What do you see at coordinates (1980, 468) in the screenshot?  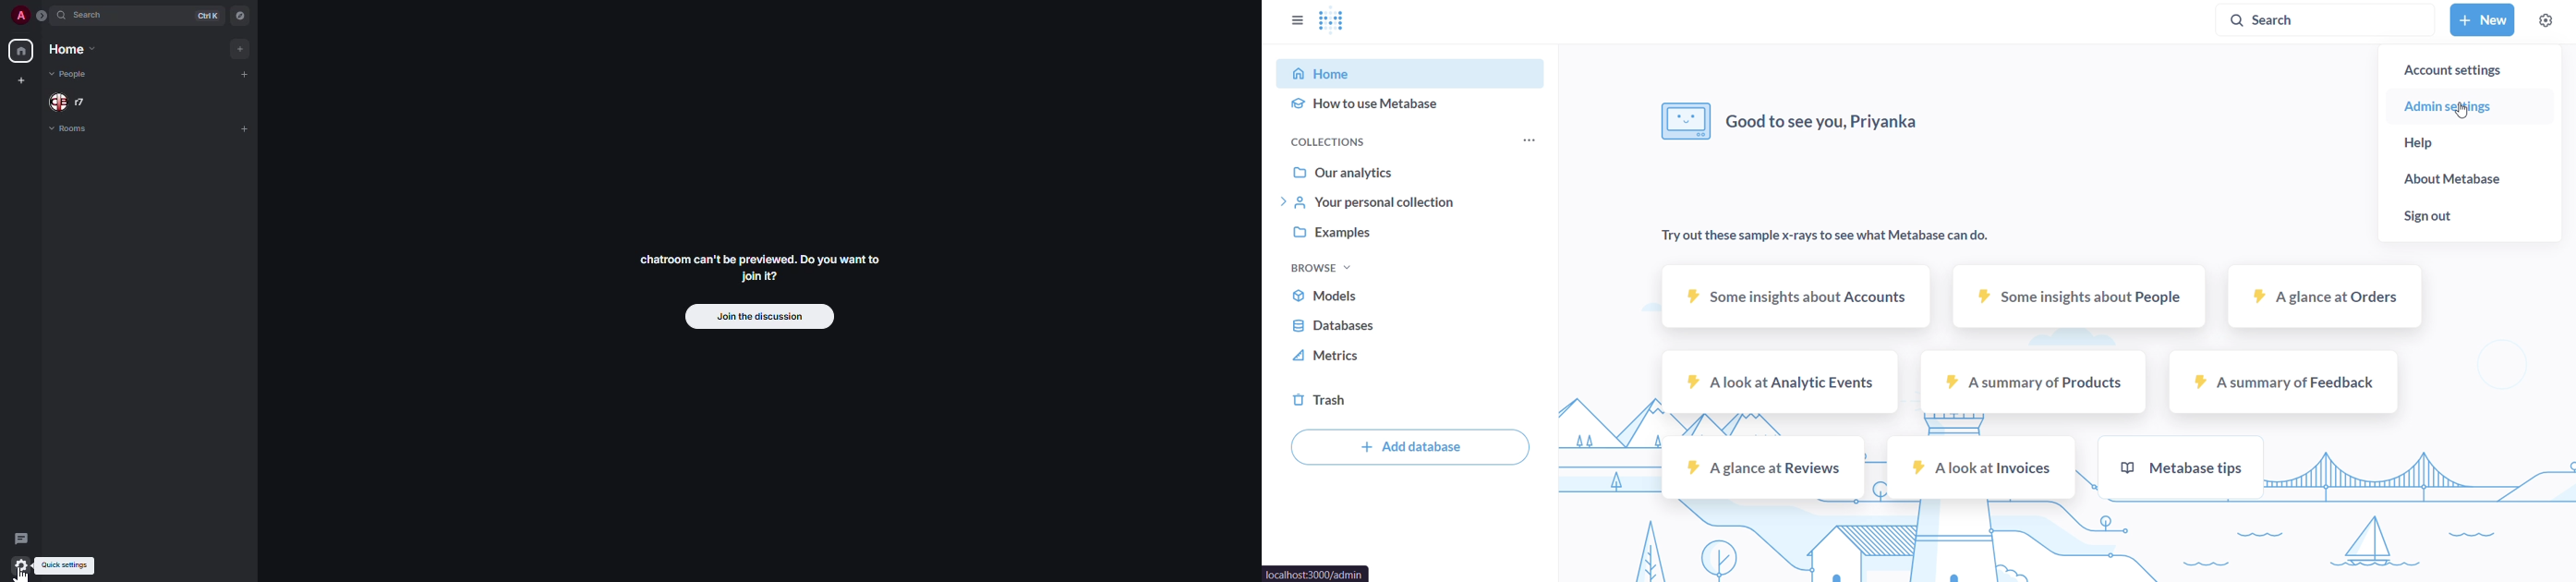 I see `a look at invoices` at bounding box center [1980, 468].